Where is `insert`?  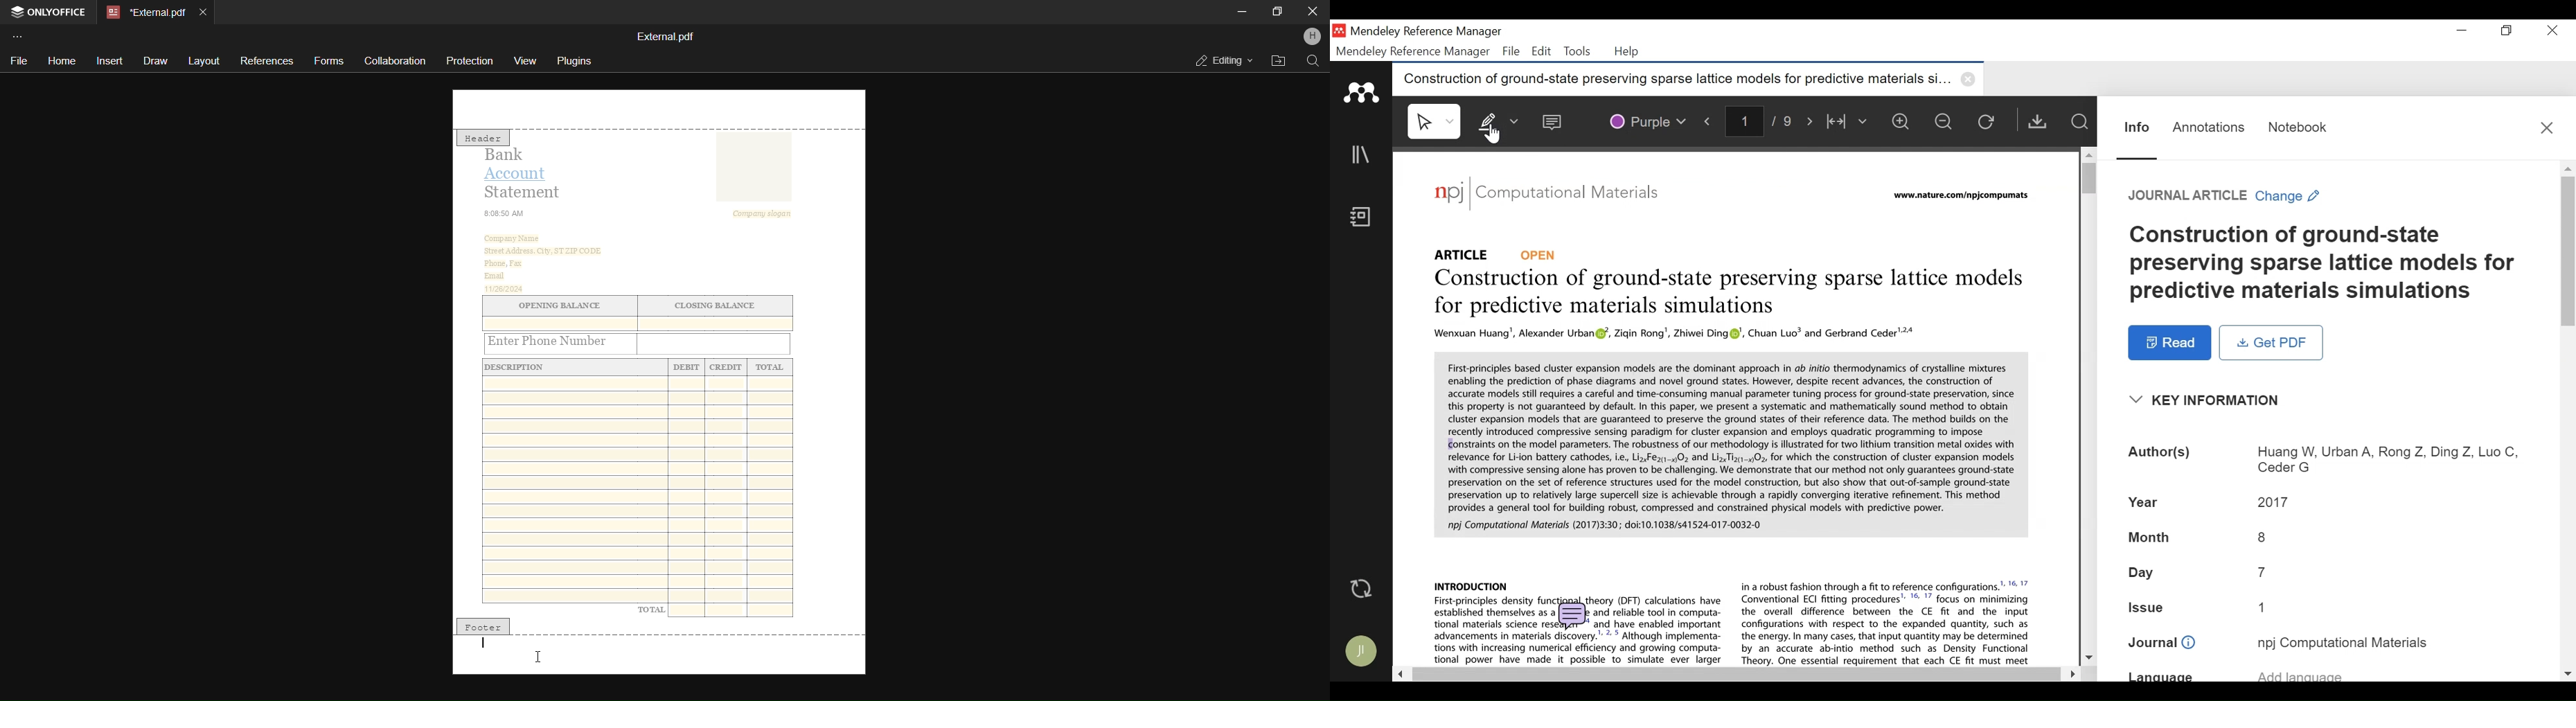 insert is located at coordinates (109, 60).